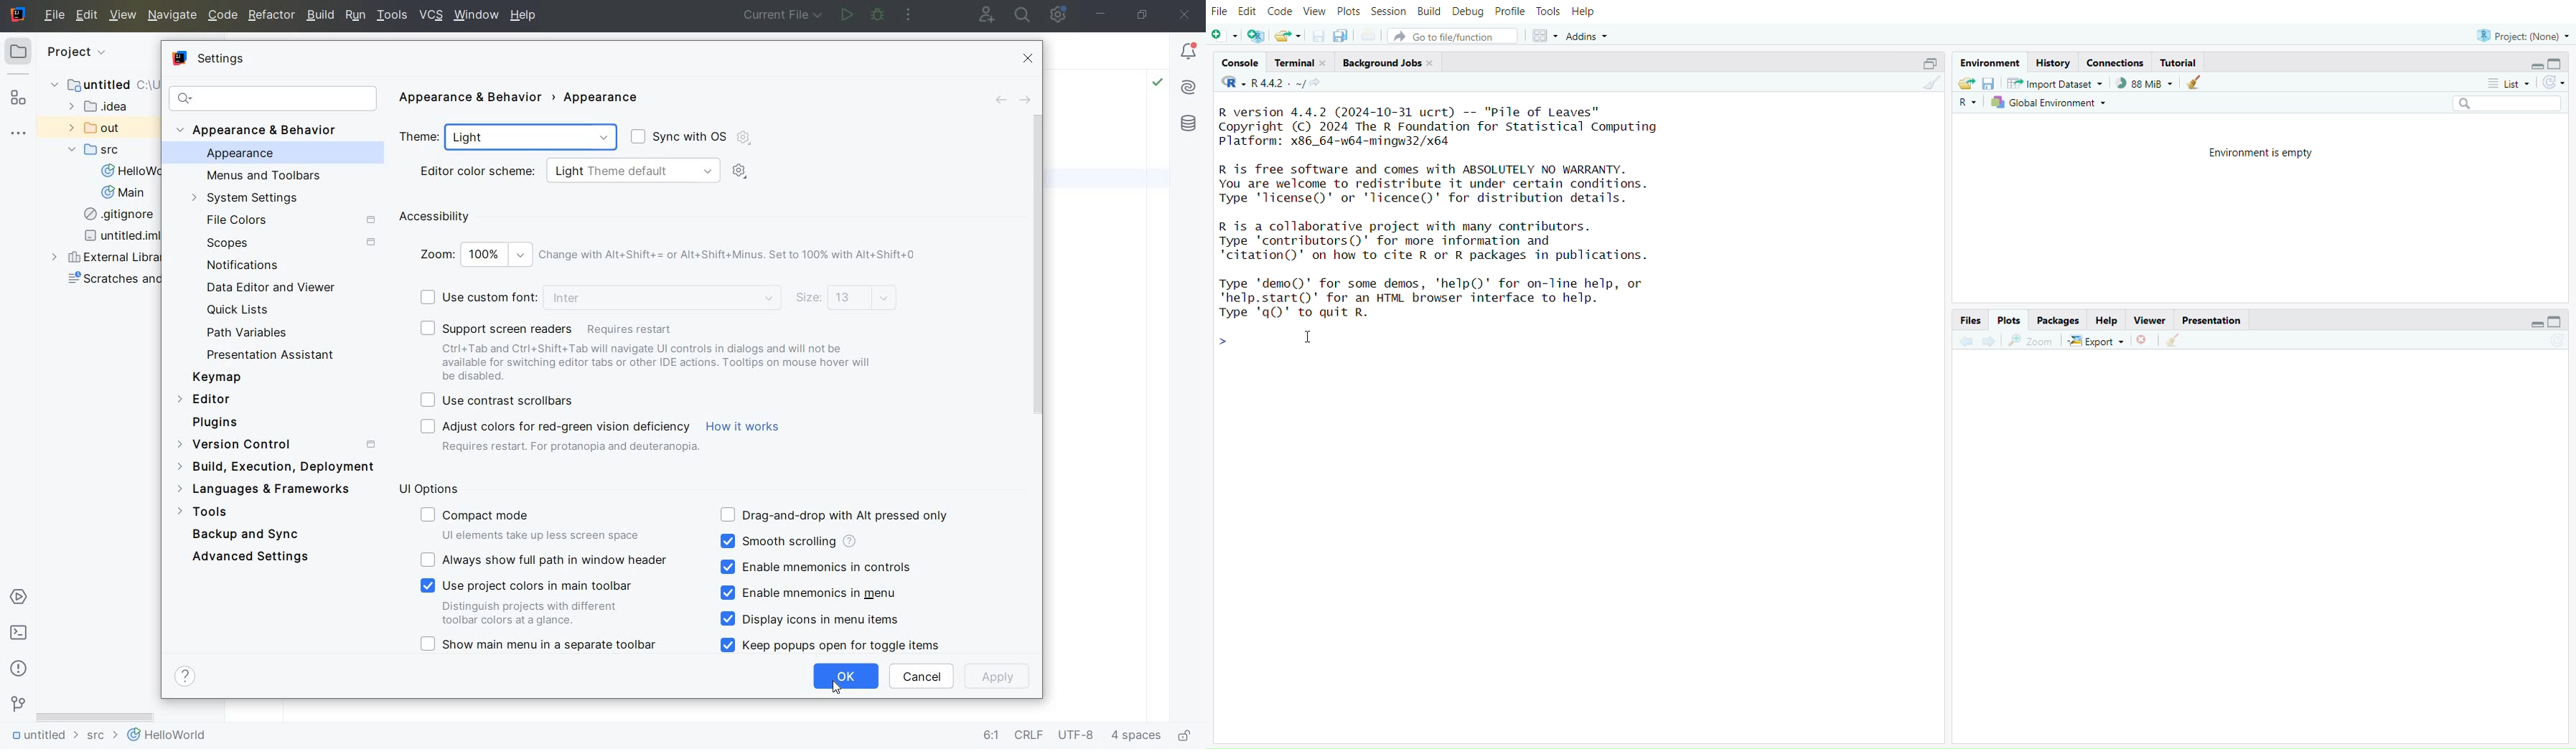 This screenshot has height=756, width=2576. What do you see at coordinates (1391, 63) in the screenshot?
I see `background jobs` at bounding box center [1391, 63].